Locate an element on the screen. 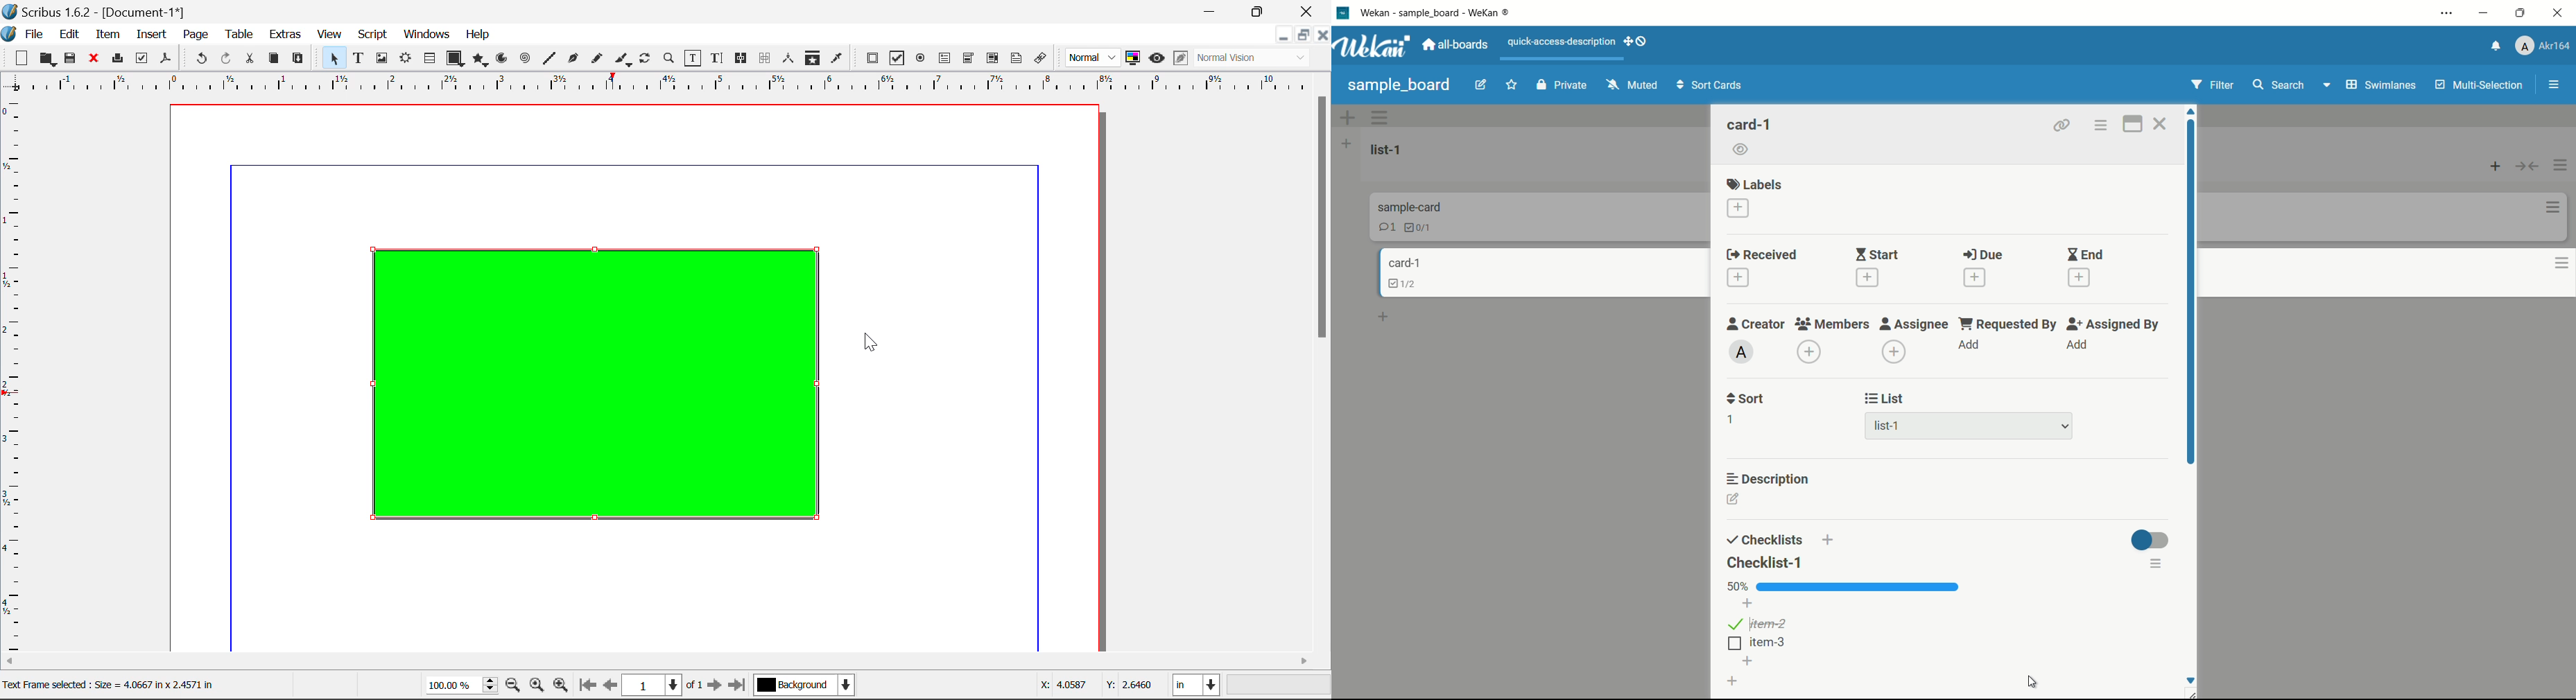  add card is located at coordinates (1384, 317).